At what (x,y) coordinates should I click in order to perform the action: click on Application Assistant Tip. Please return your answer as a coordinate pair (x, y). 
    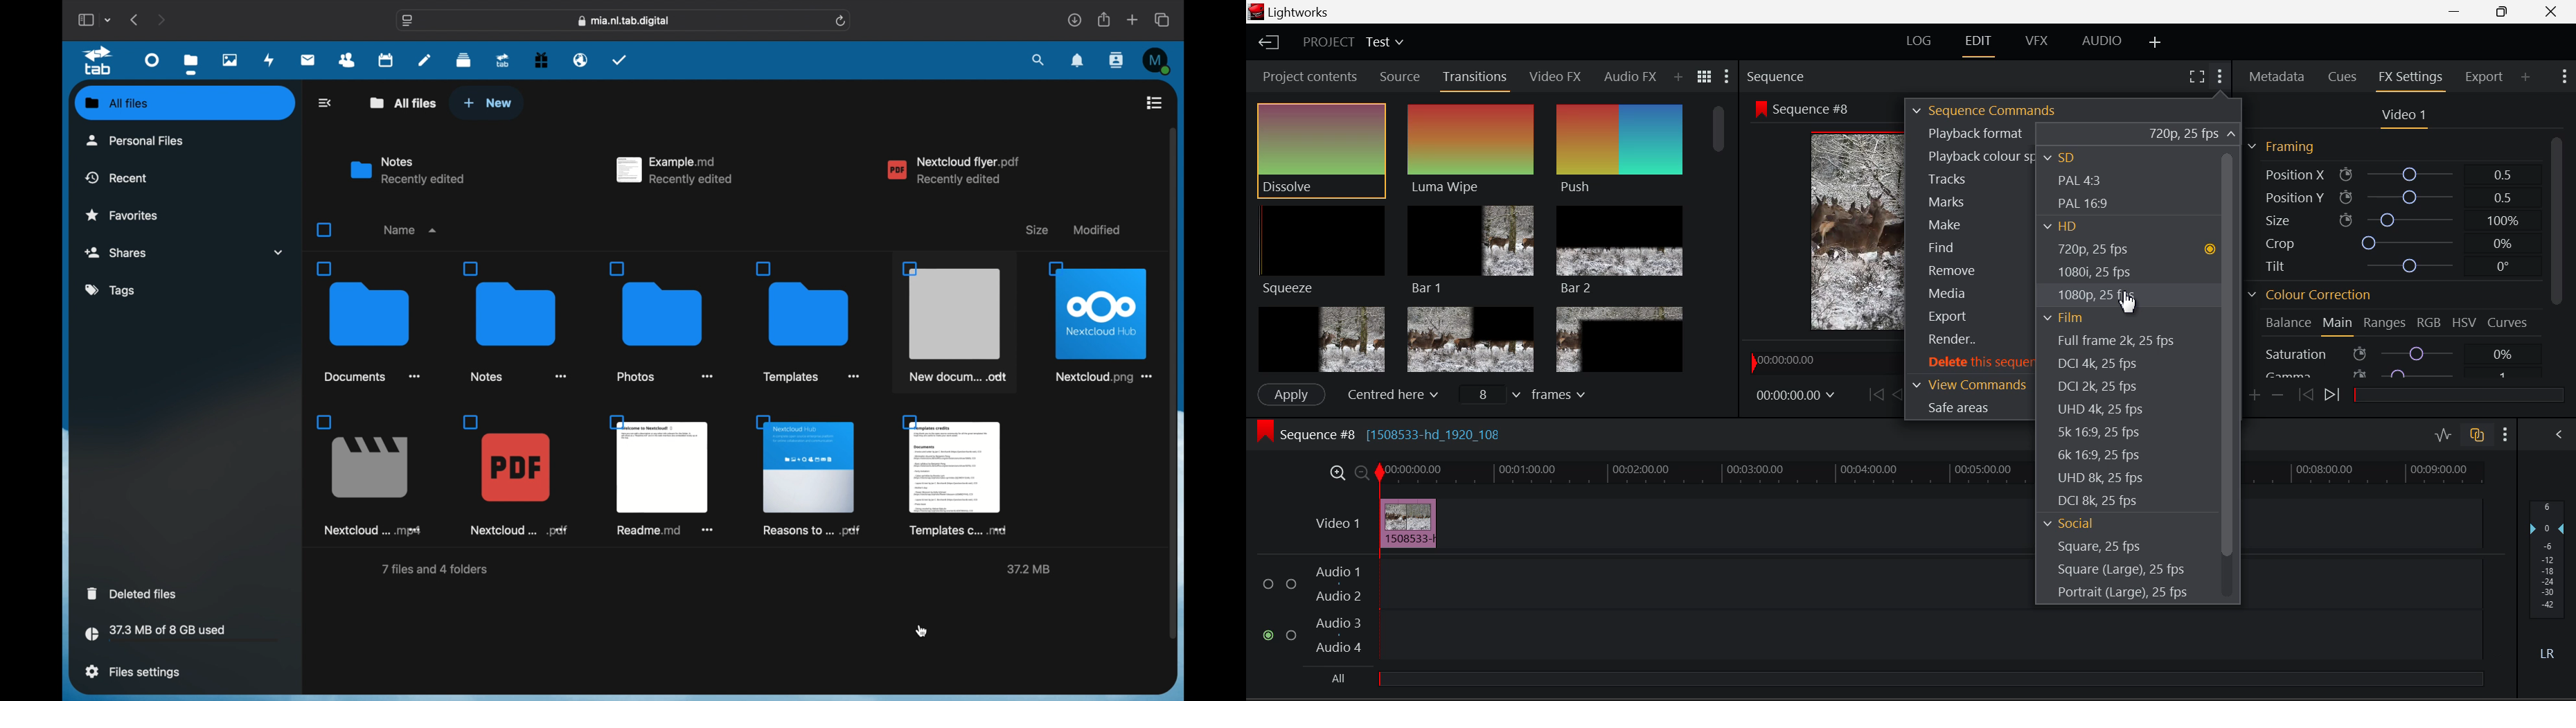
    Looking at the image, I should click on (2403, 261).